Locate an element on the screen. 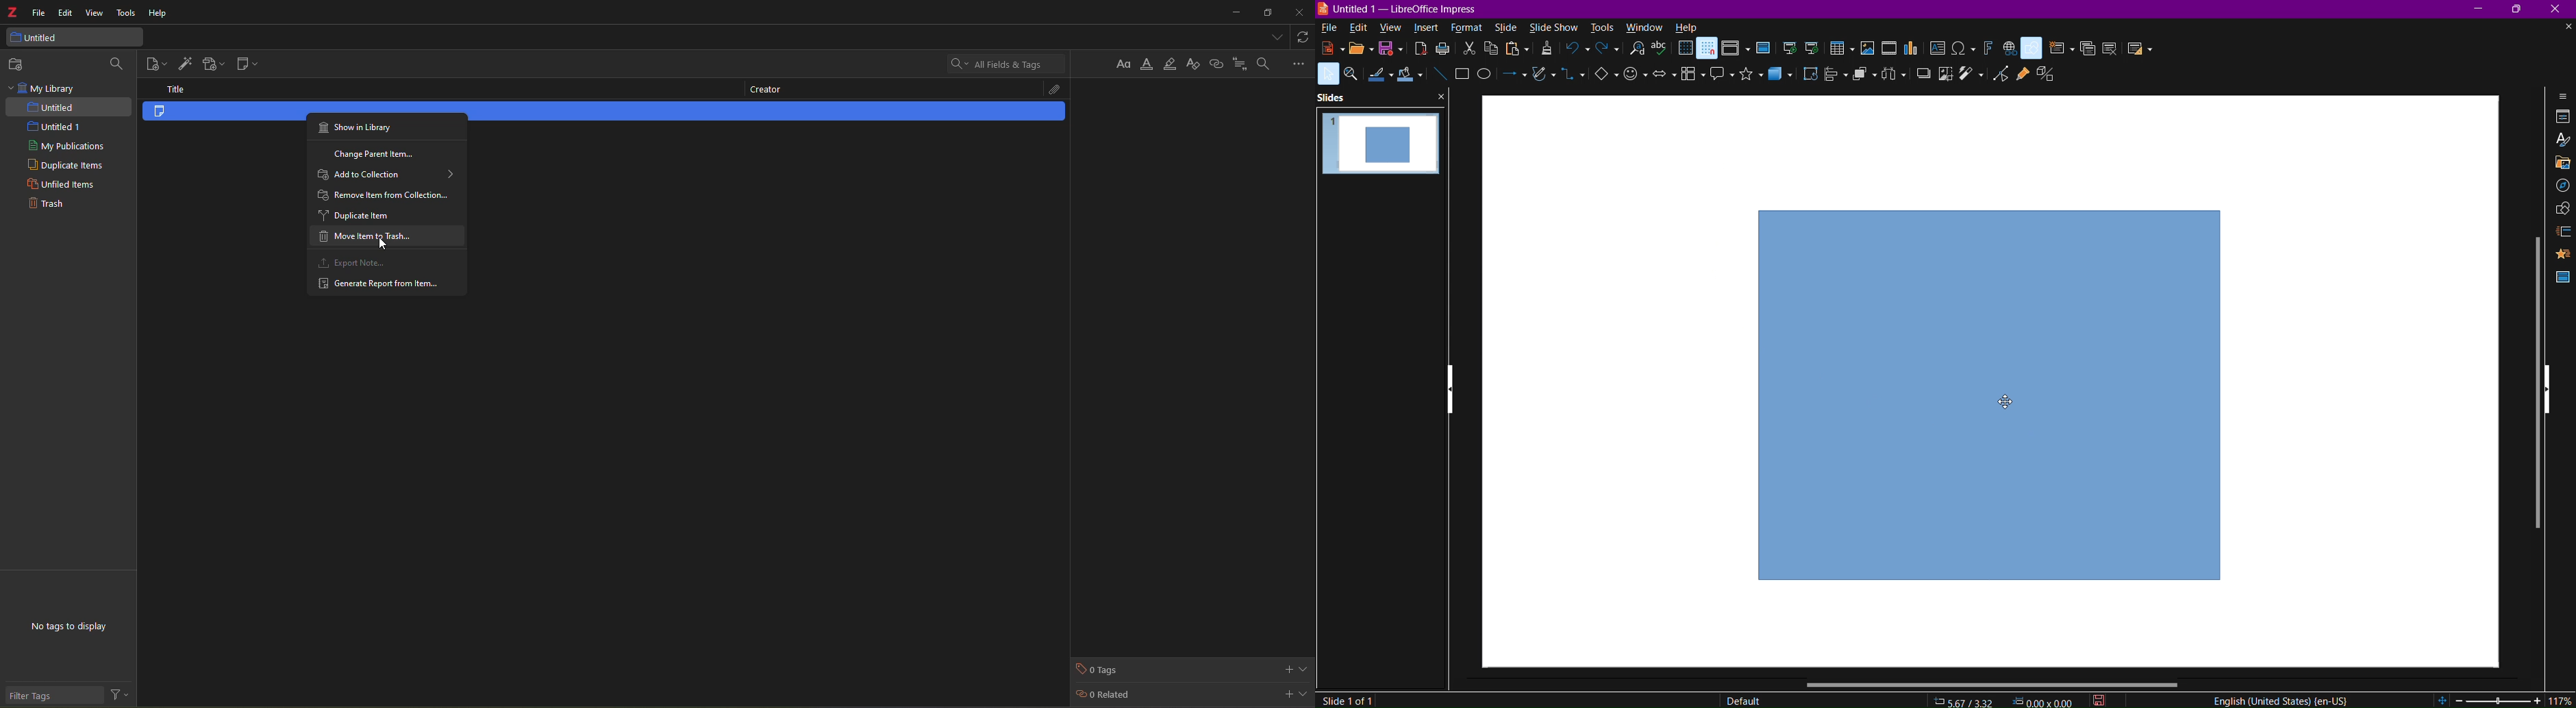 The image size is (2576, 728). Display Views is located at coordinates (1735, 49).